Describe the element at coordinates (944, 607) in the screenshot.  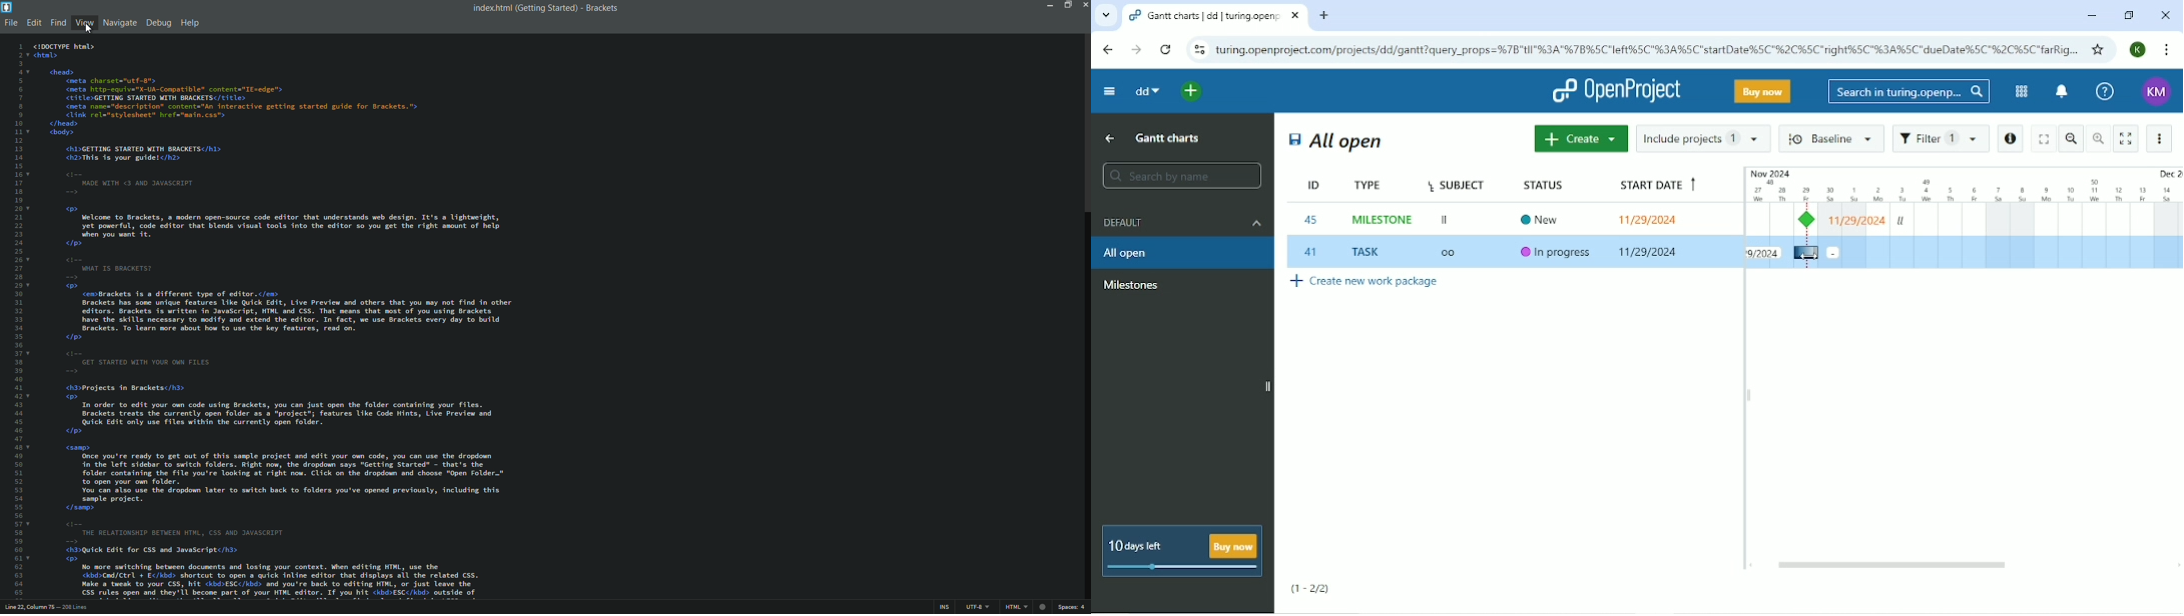
I see `INS` at that location.